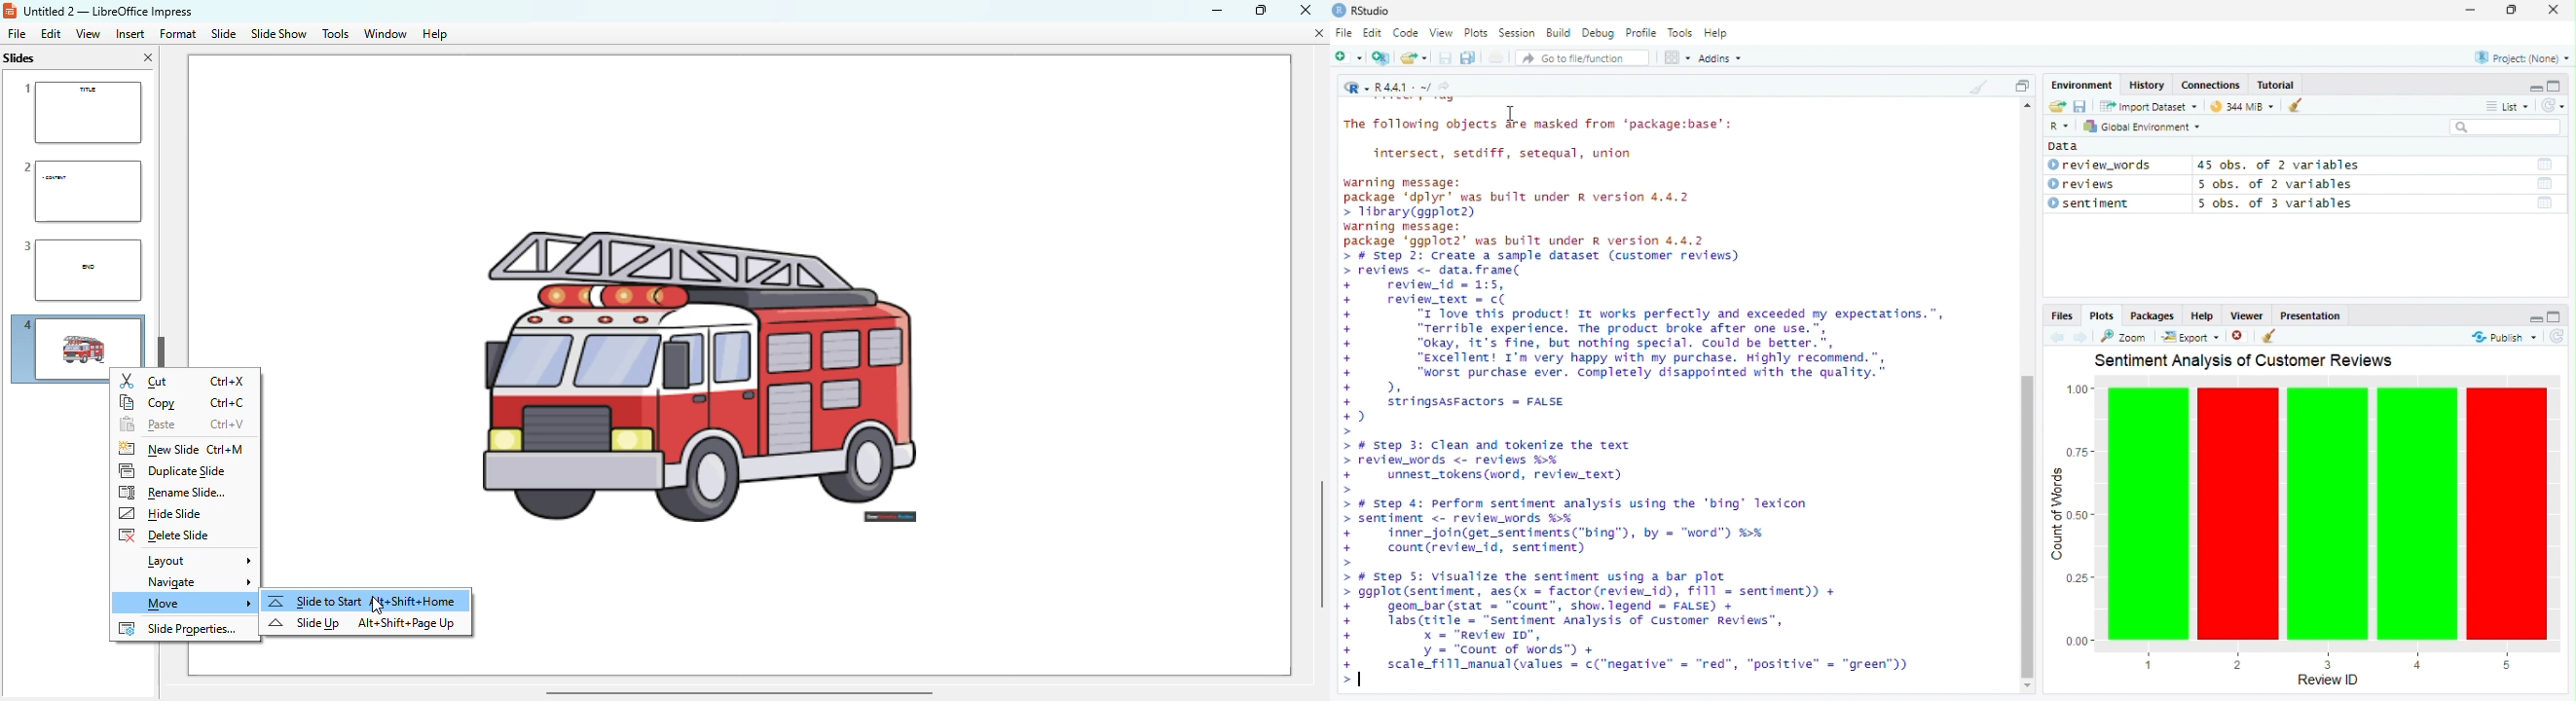 The height and width of the screenshot is (728, 2576). What do you see at coordinates (2276, 85) in the screenshot?
I see `Tutorial` at bounding box center [2276, 85].